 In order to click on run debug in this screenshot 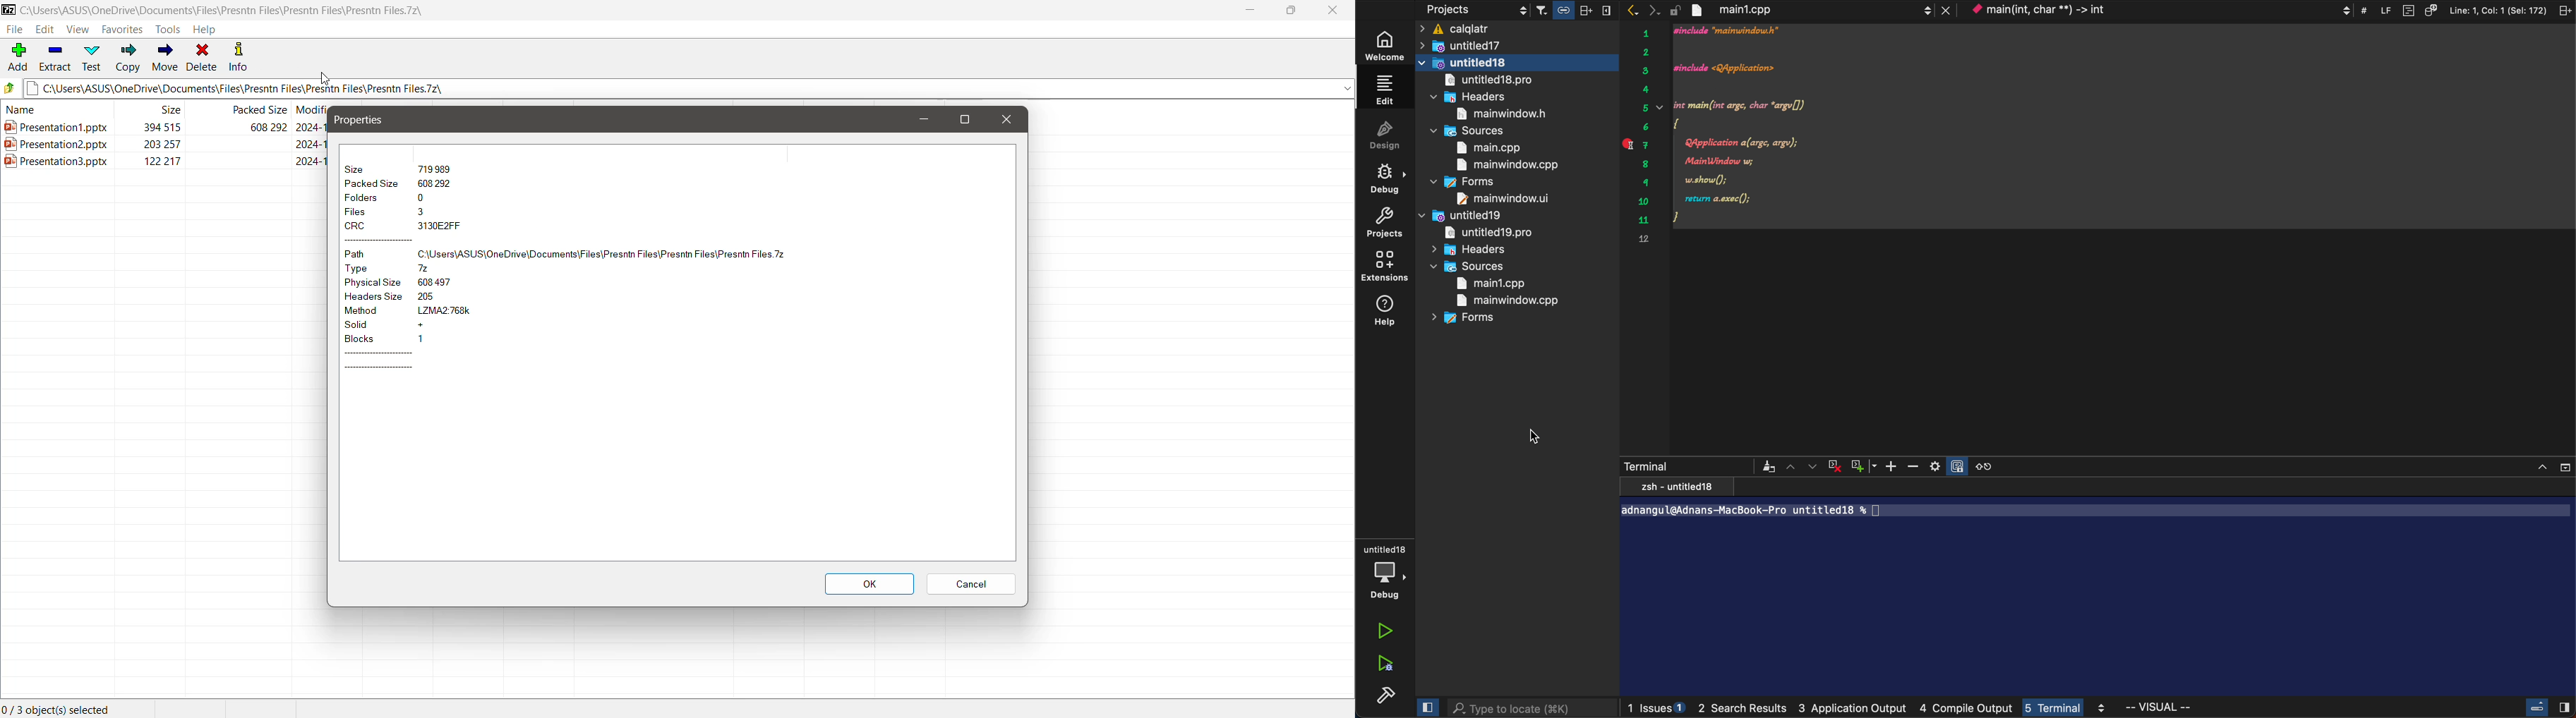, I will do `click(1383, 661)`.